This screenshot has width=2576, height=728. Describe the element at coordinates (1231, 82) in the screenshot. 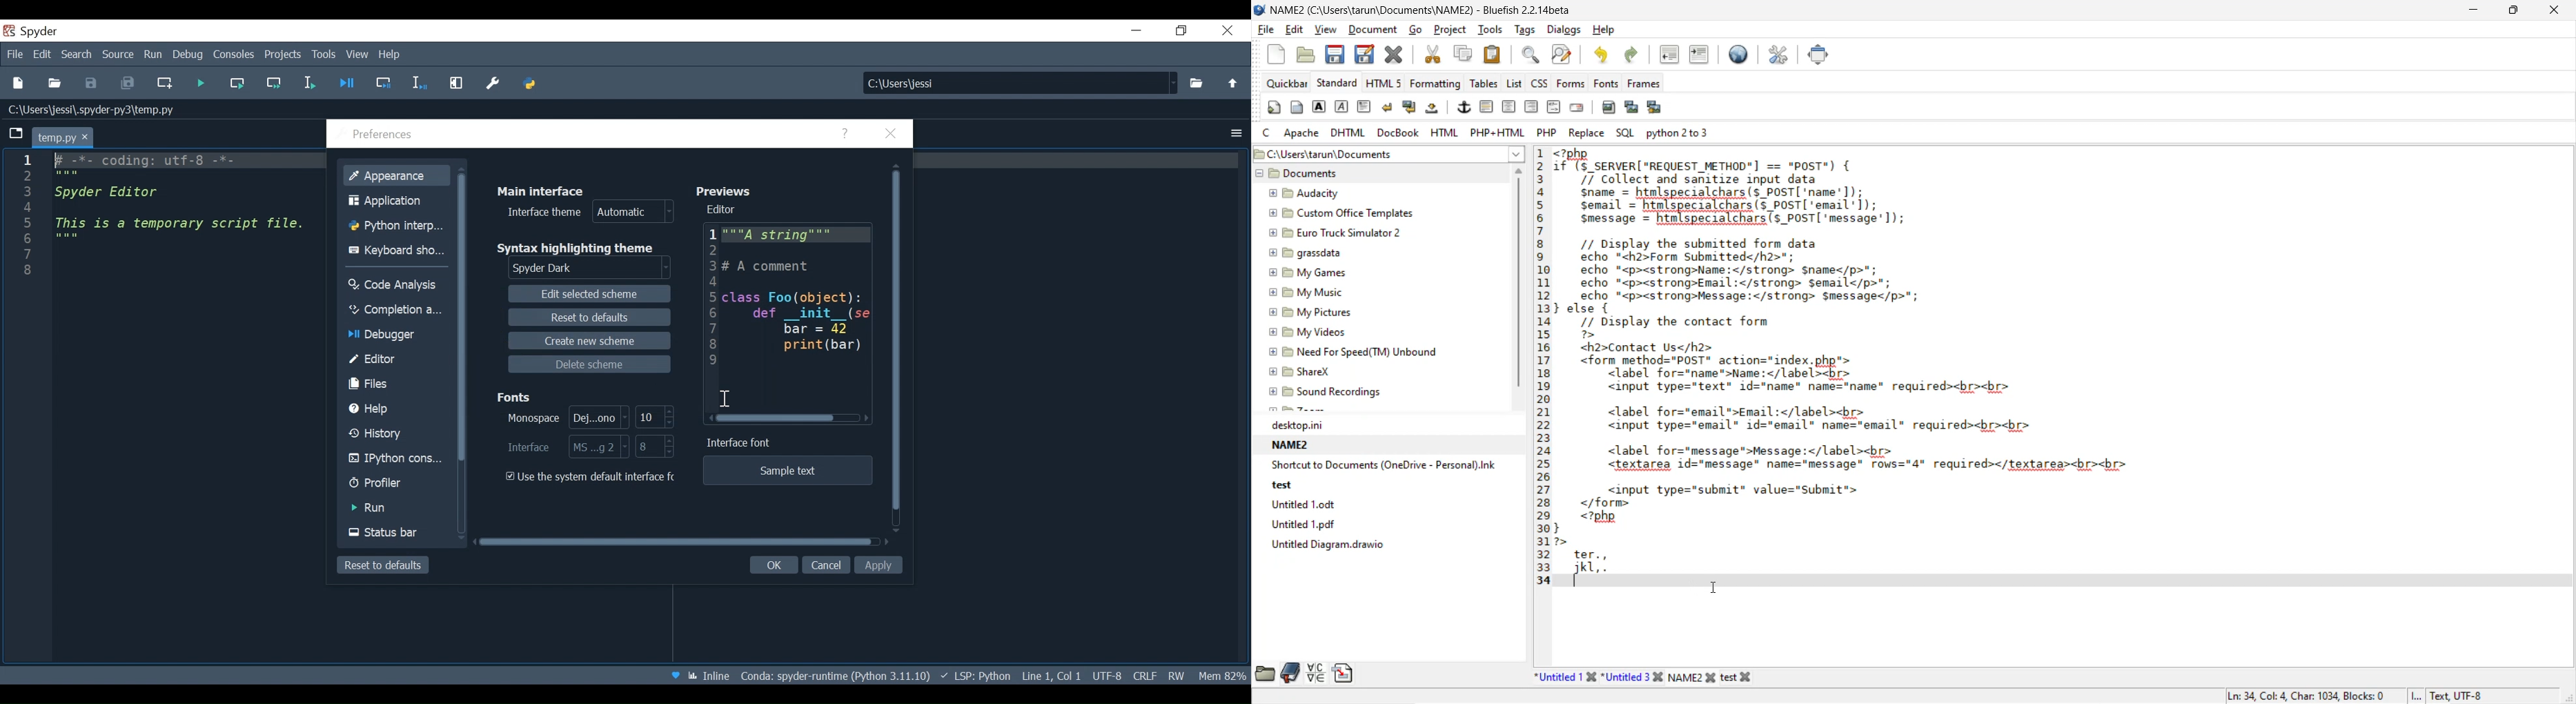

I see `Move up` at that location.